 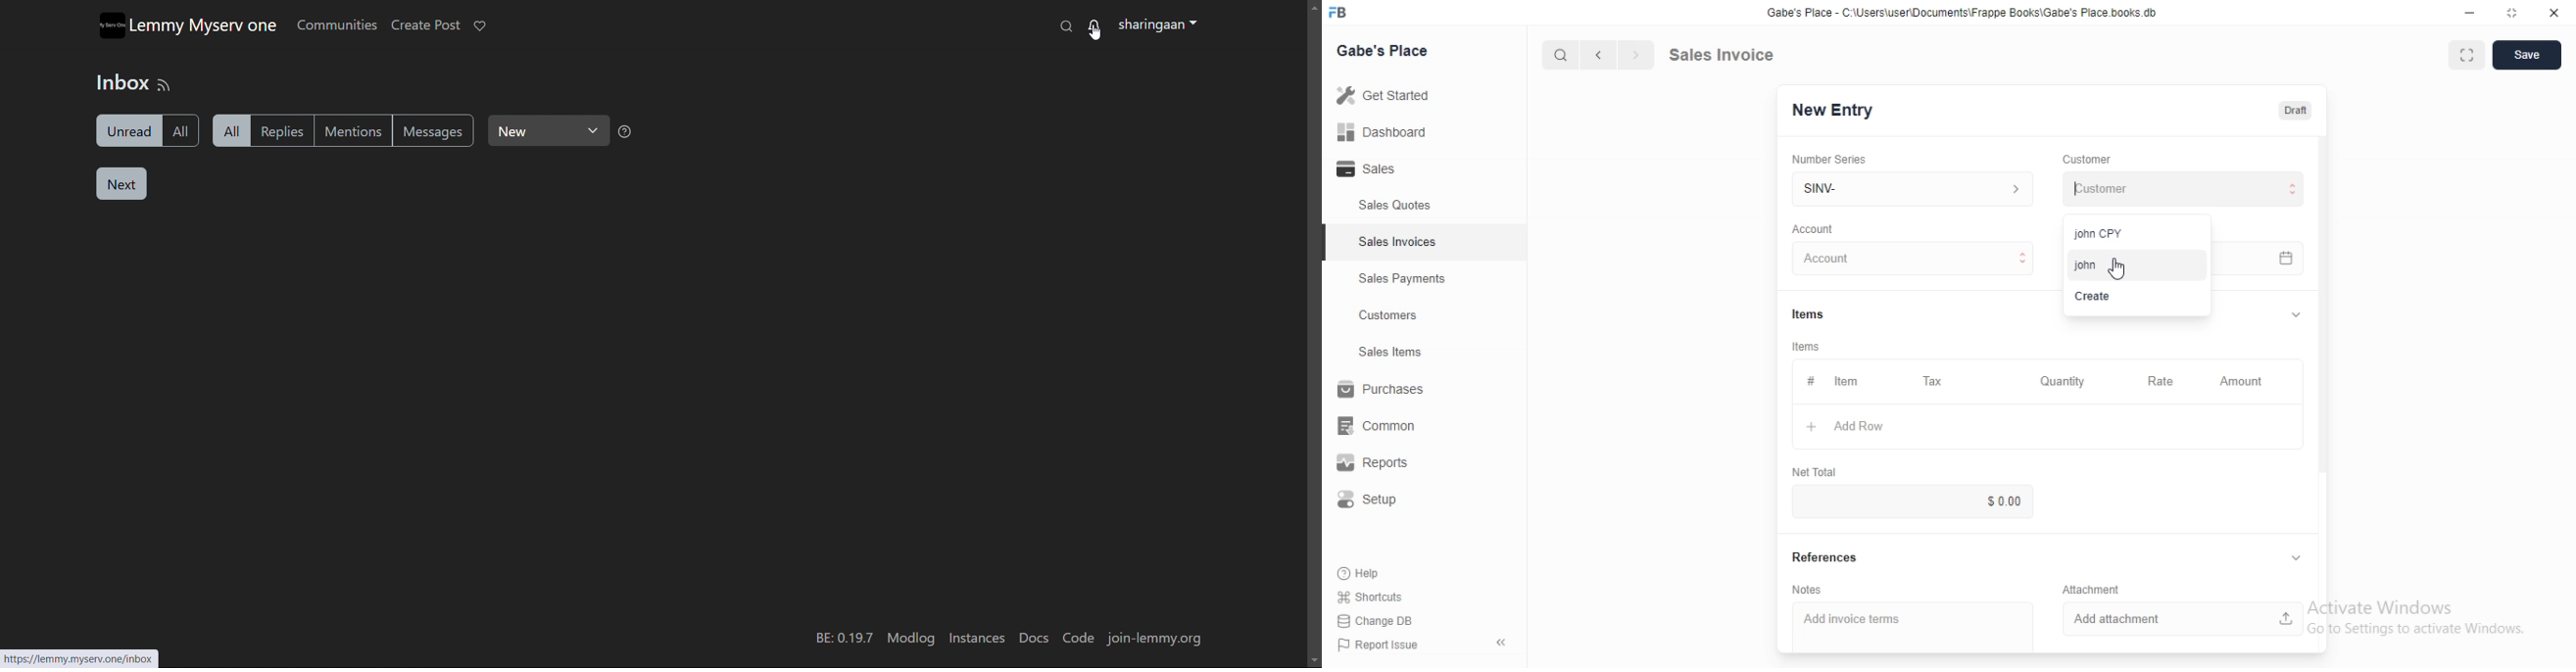 What do you see at coordinates (1378, 572) in the screenshot?
I see `Help` at bounding box center [1378, 572].